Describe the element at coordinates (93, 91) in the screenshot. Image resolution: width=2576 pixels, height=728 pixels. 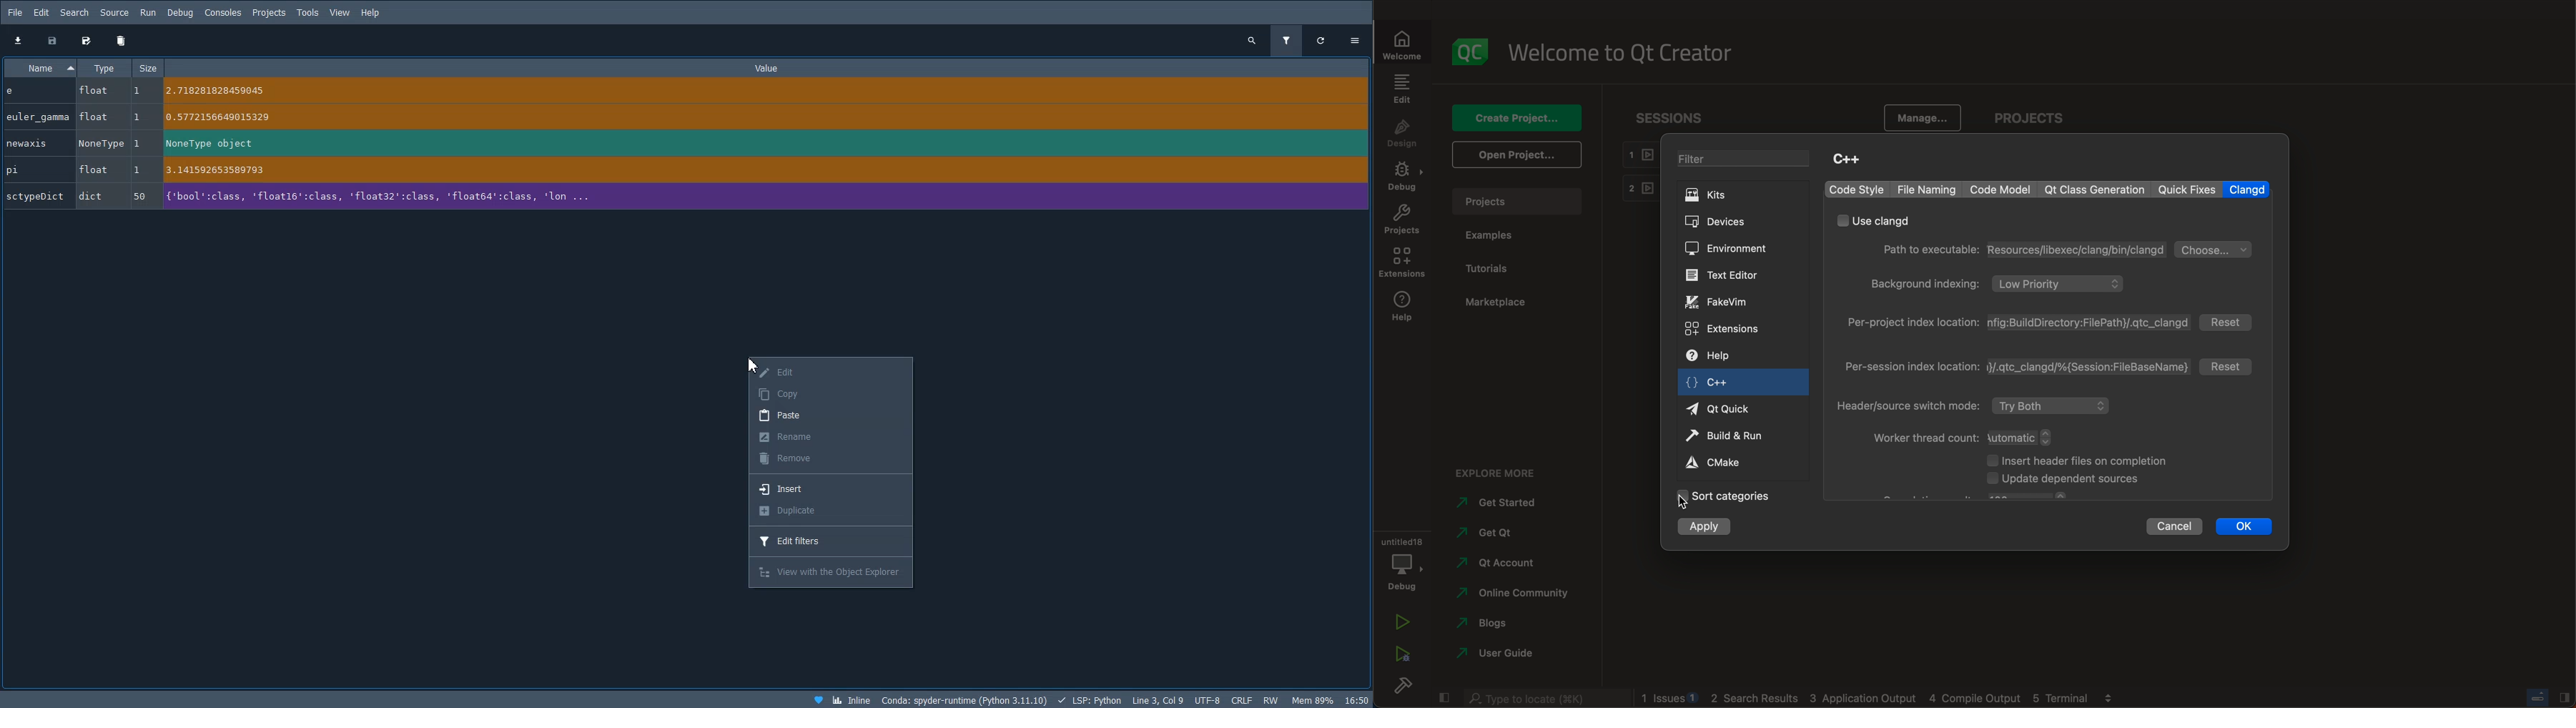
I see `float` at that location.